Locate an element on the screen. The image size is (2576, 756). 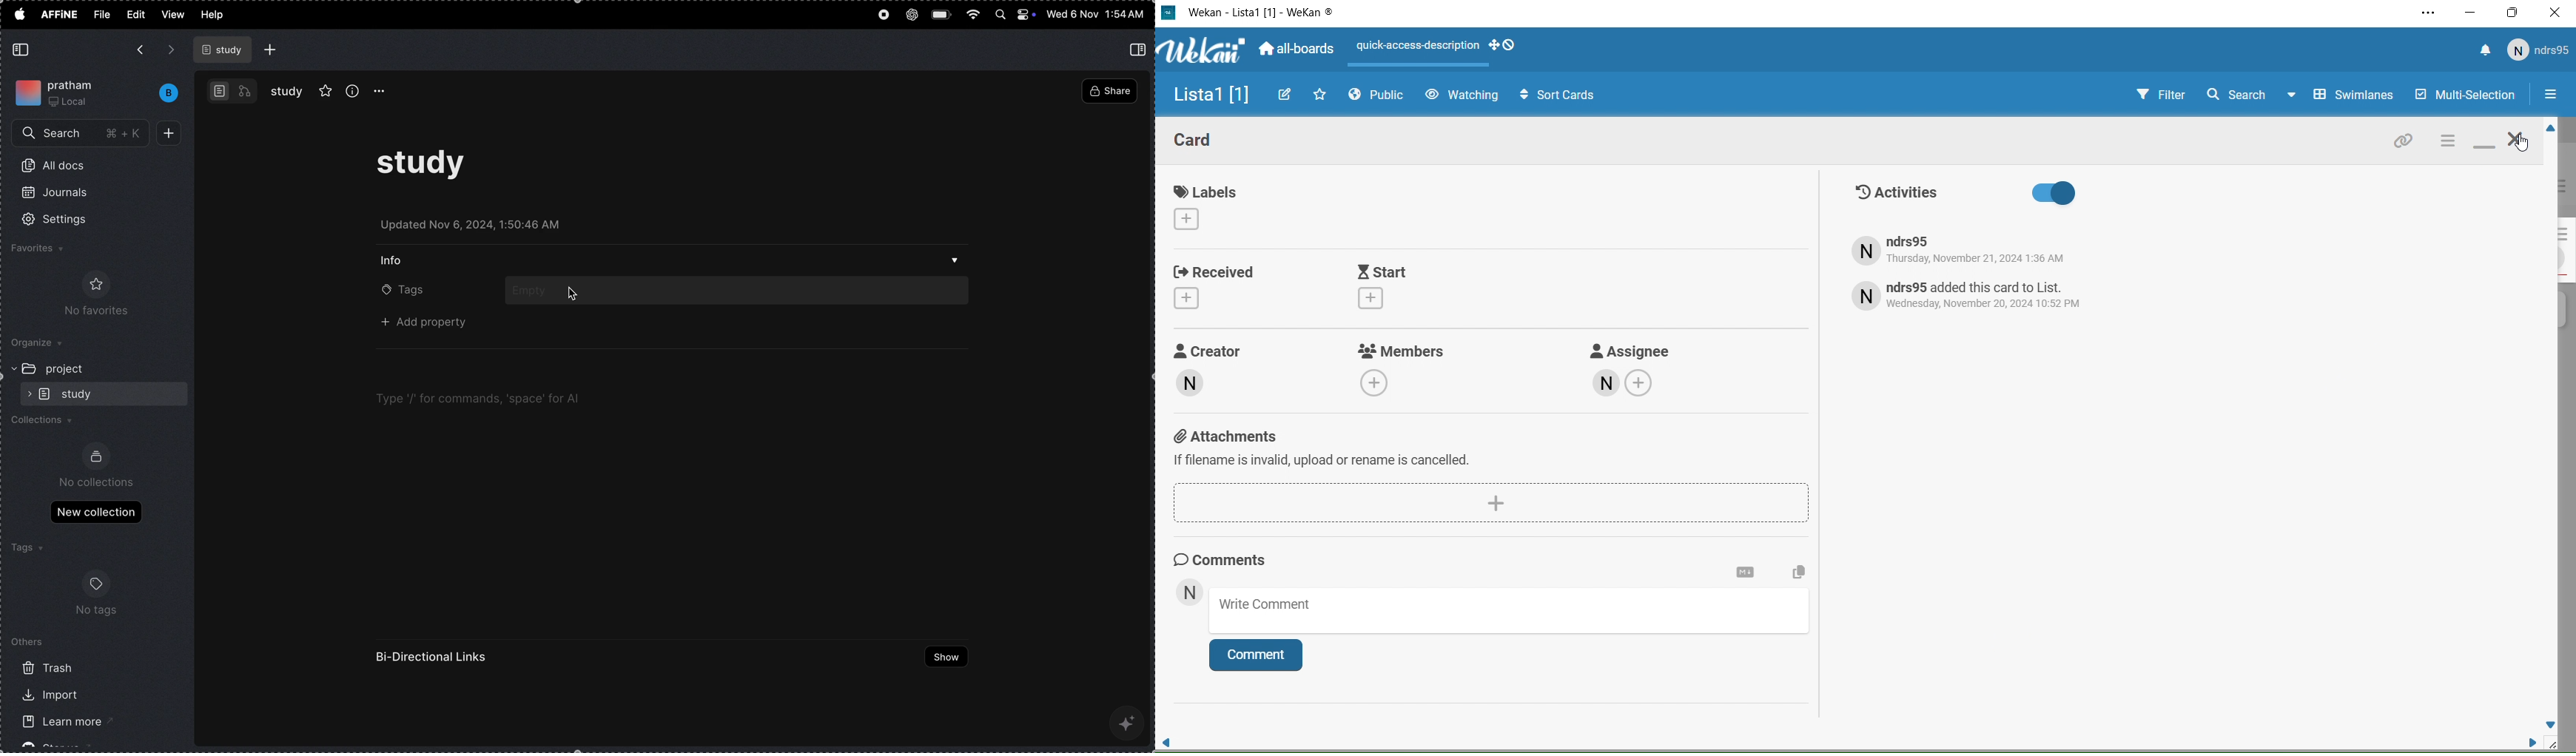
All boards is located at coordinates (1298, 50).